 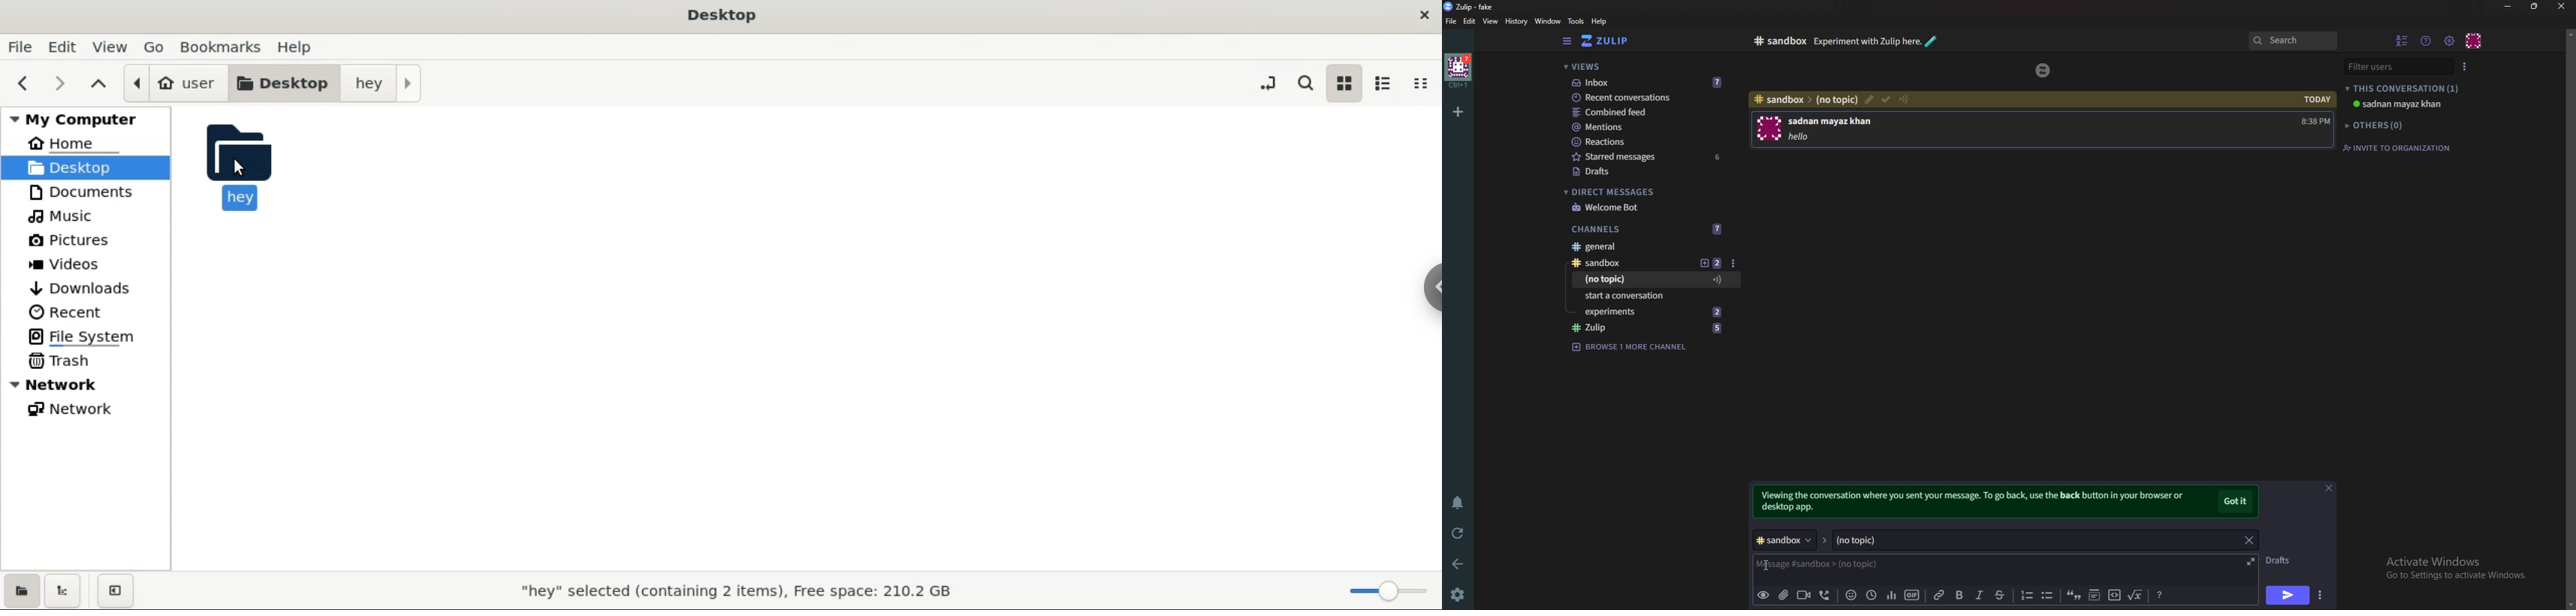 What do you see at coordinates (1422, 14) in the screenshot?
I see `close` at bounding box center [1422, 14].